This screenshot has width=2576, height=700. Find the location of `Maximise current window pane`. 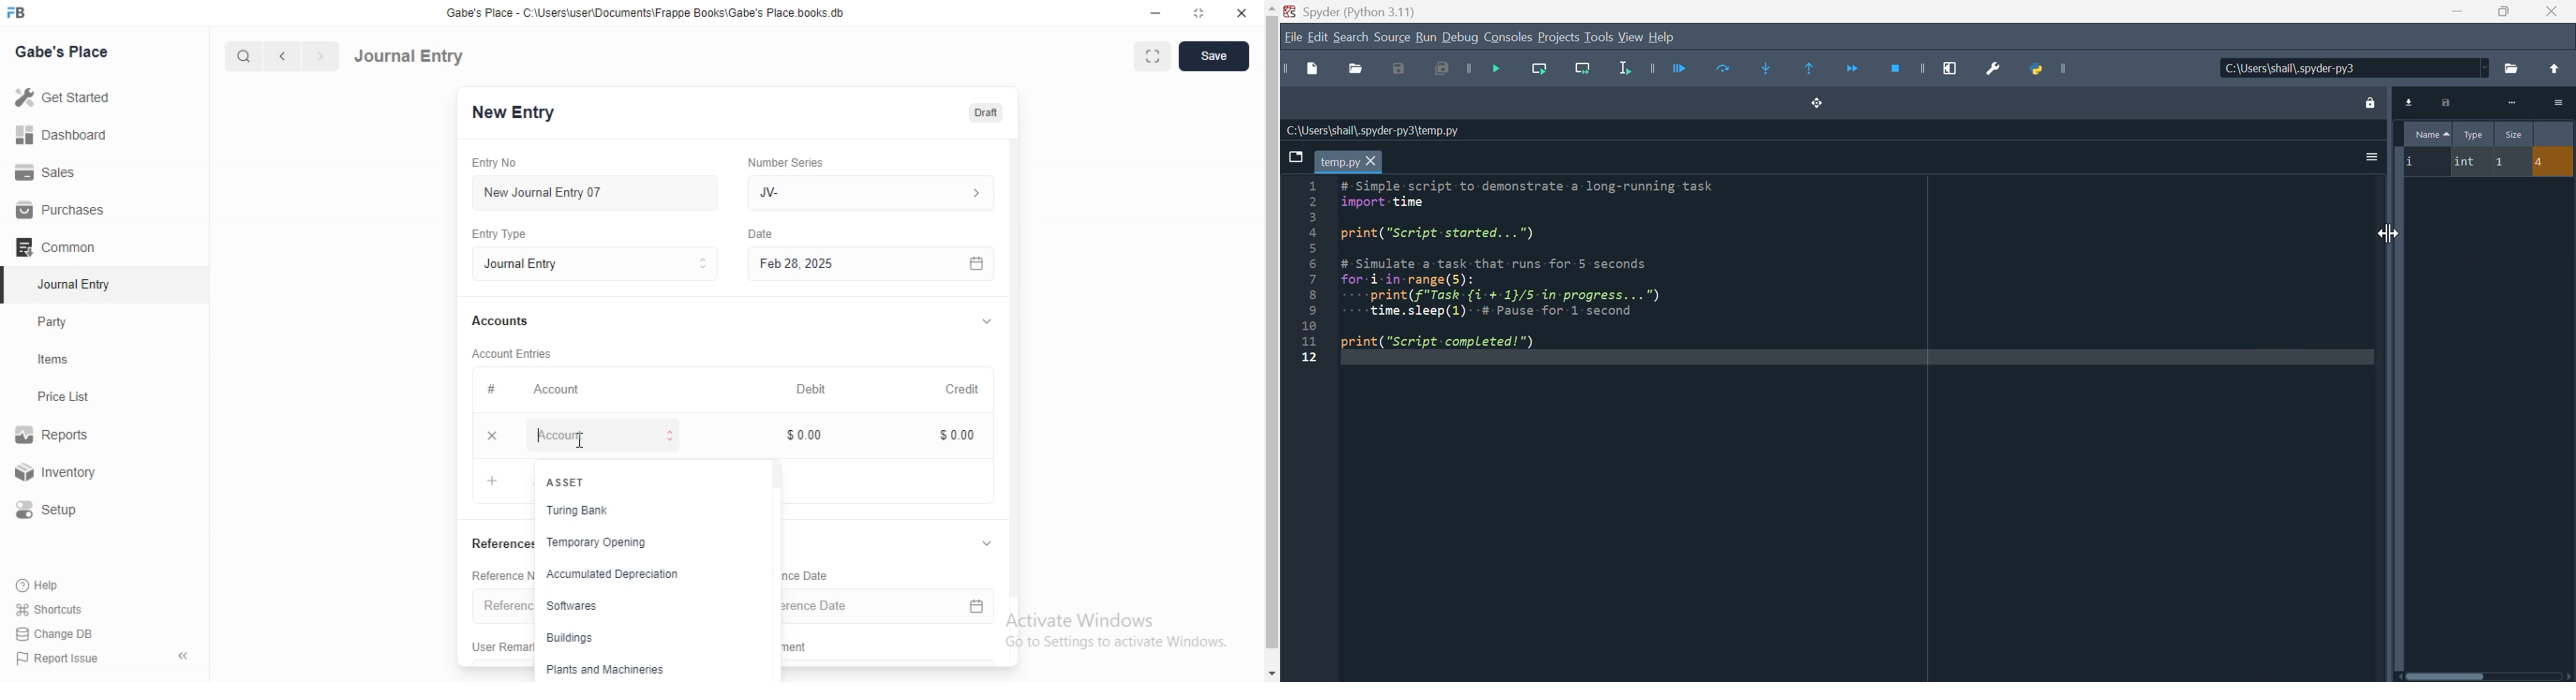

Maximise current window pane is located at coordinates (1955, 68).